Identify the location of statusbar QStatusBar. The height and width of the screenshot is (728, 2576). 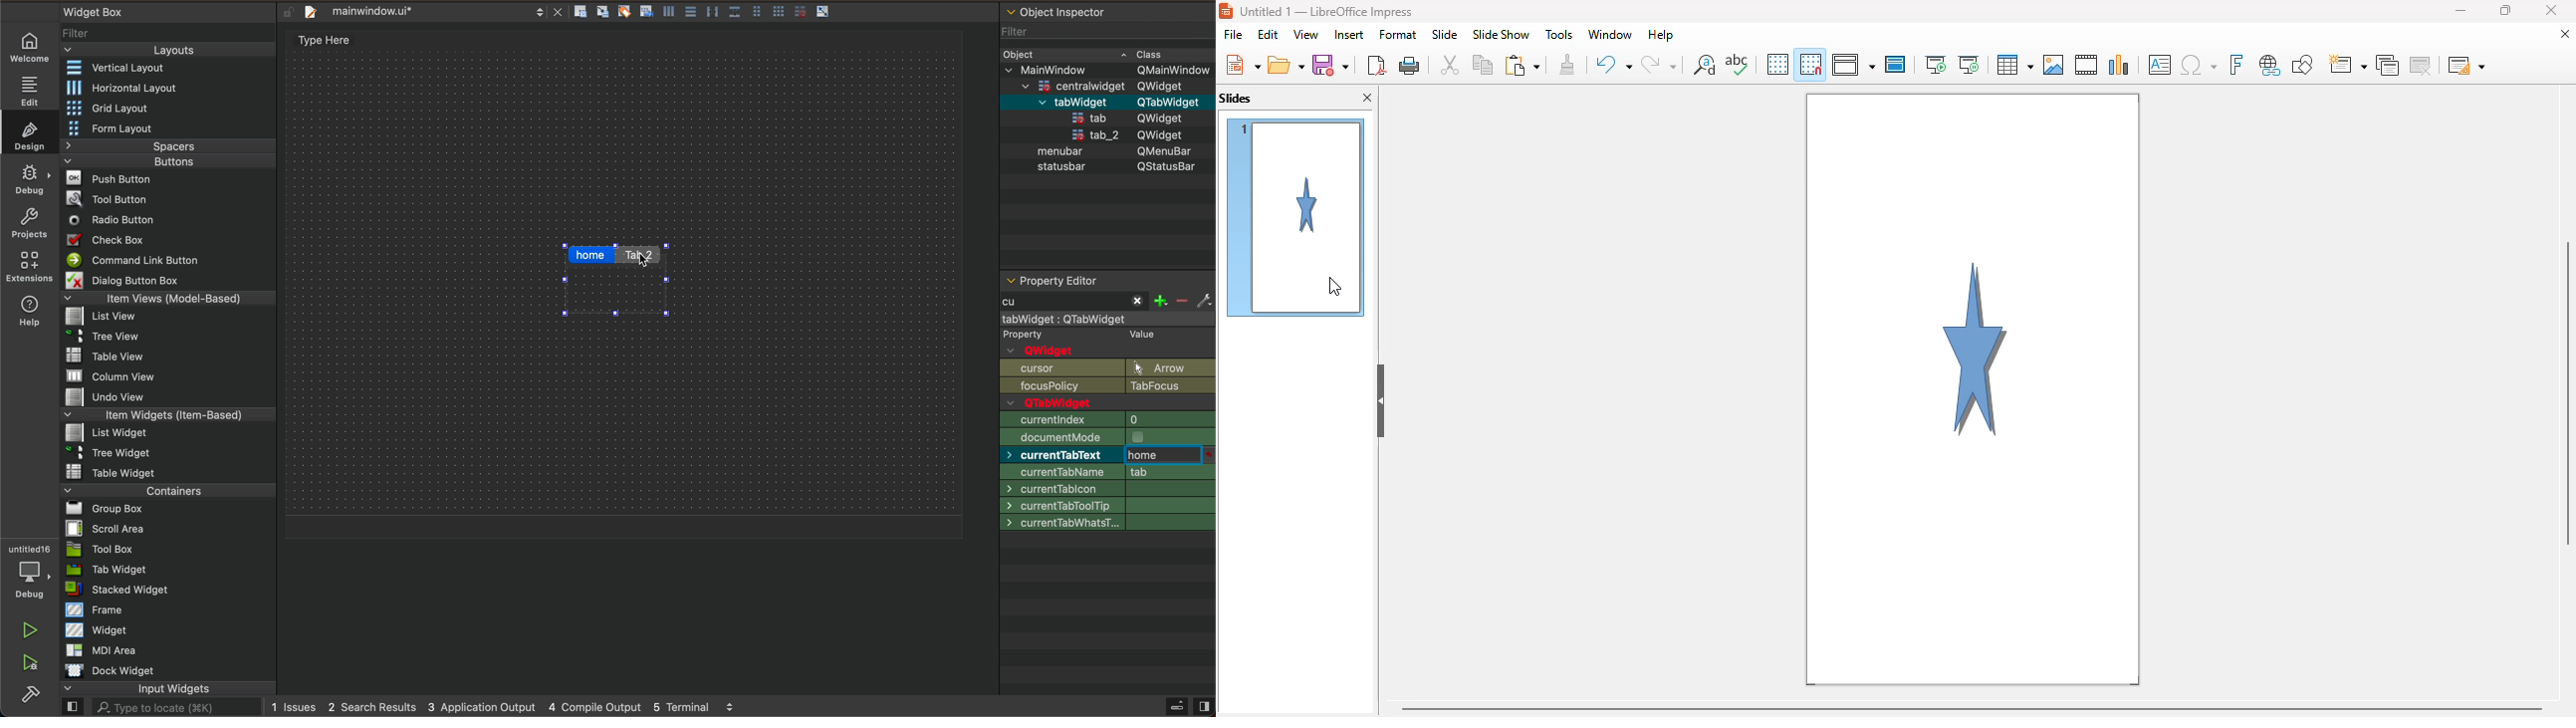
(1106, 117).